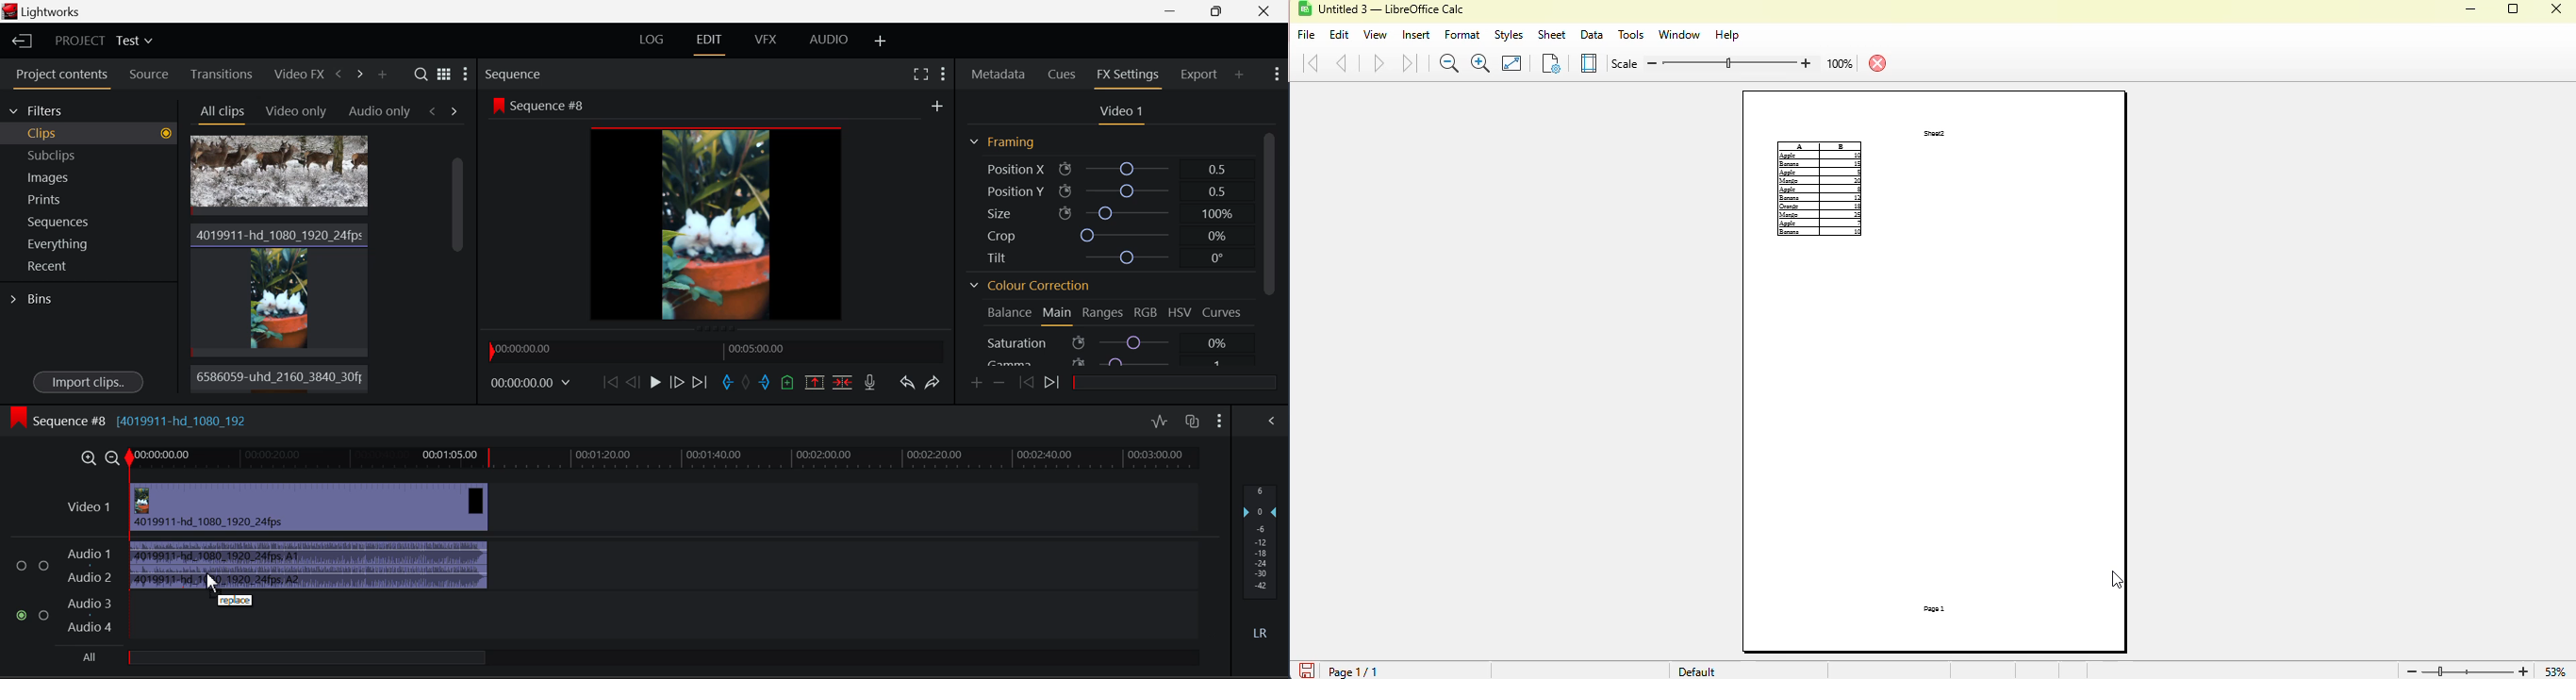 This screenshot has height=700, width=2576. Describe the element at coordinates (102, 41) in the screenshot. I see `Project Title` at that location.